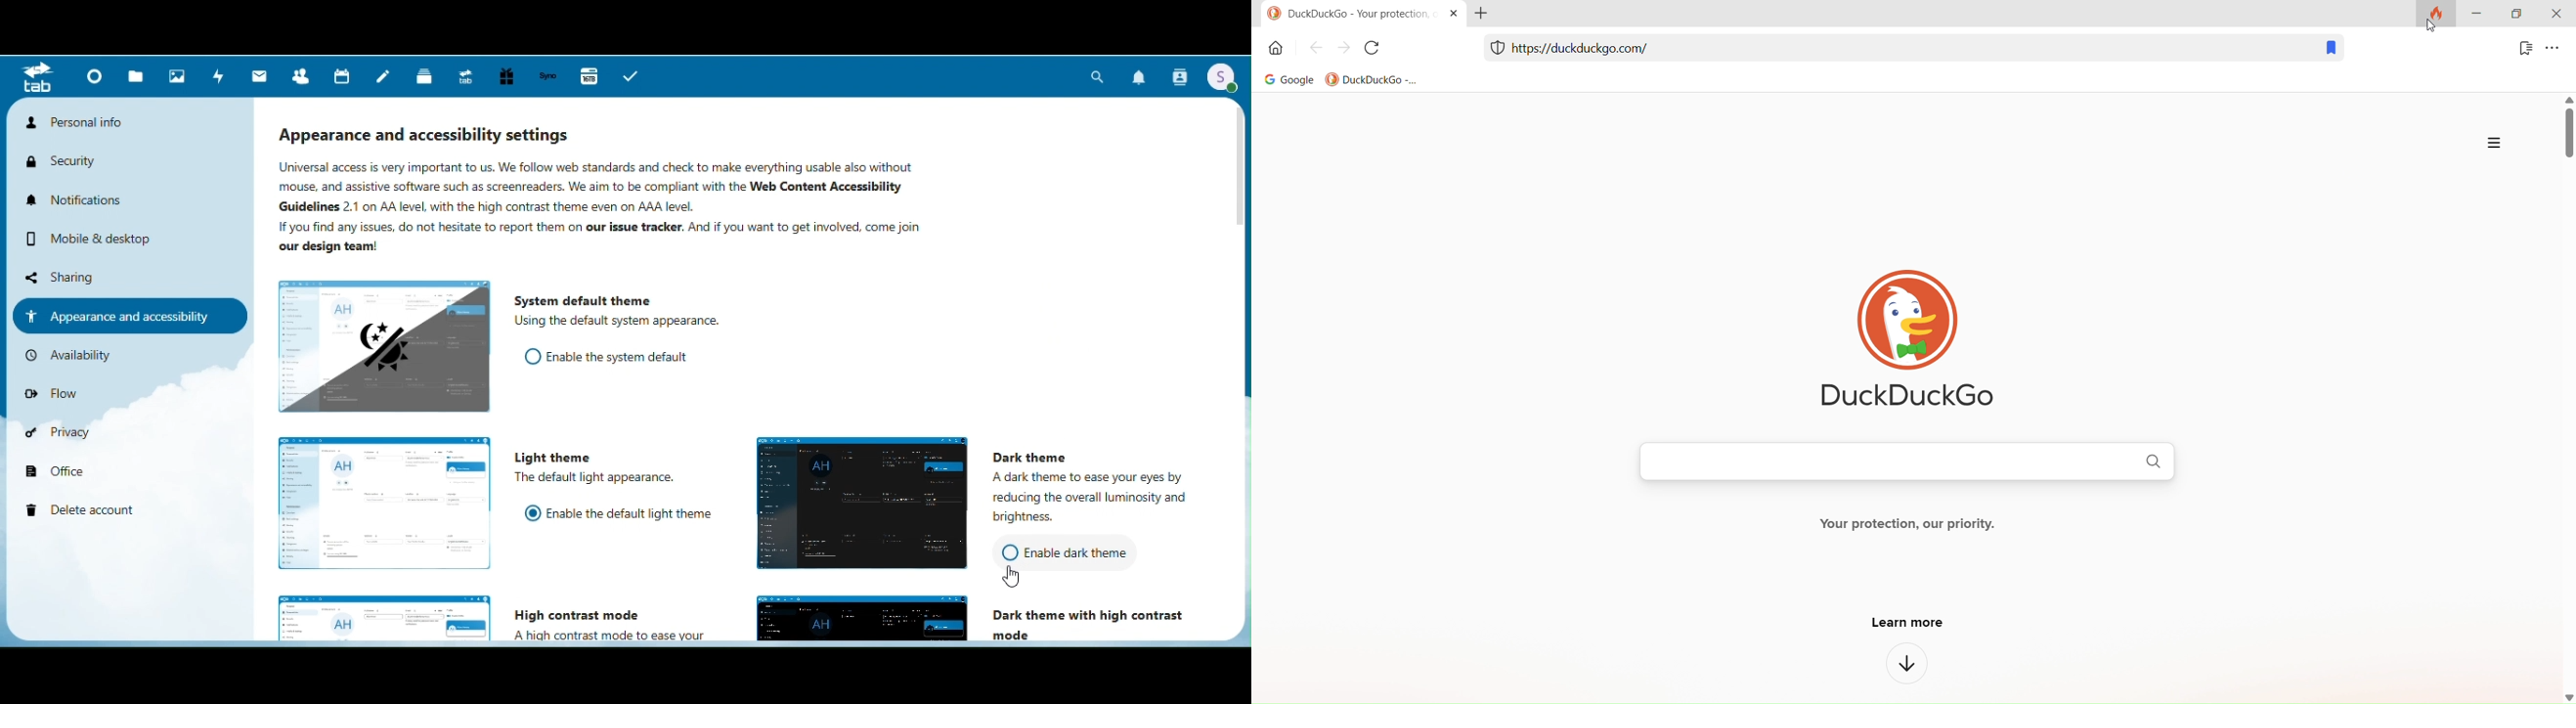 This screenshot has width=2576, height=728. I want to click on Delete account, so click(102, 509).